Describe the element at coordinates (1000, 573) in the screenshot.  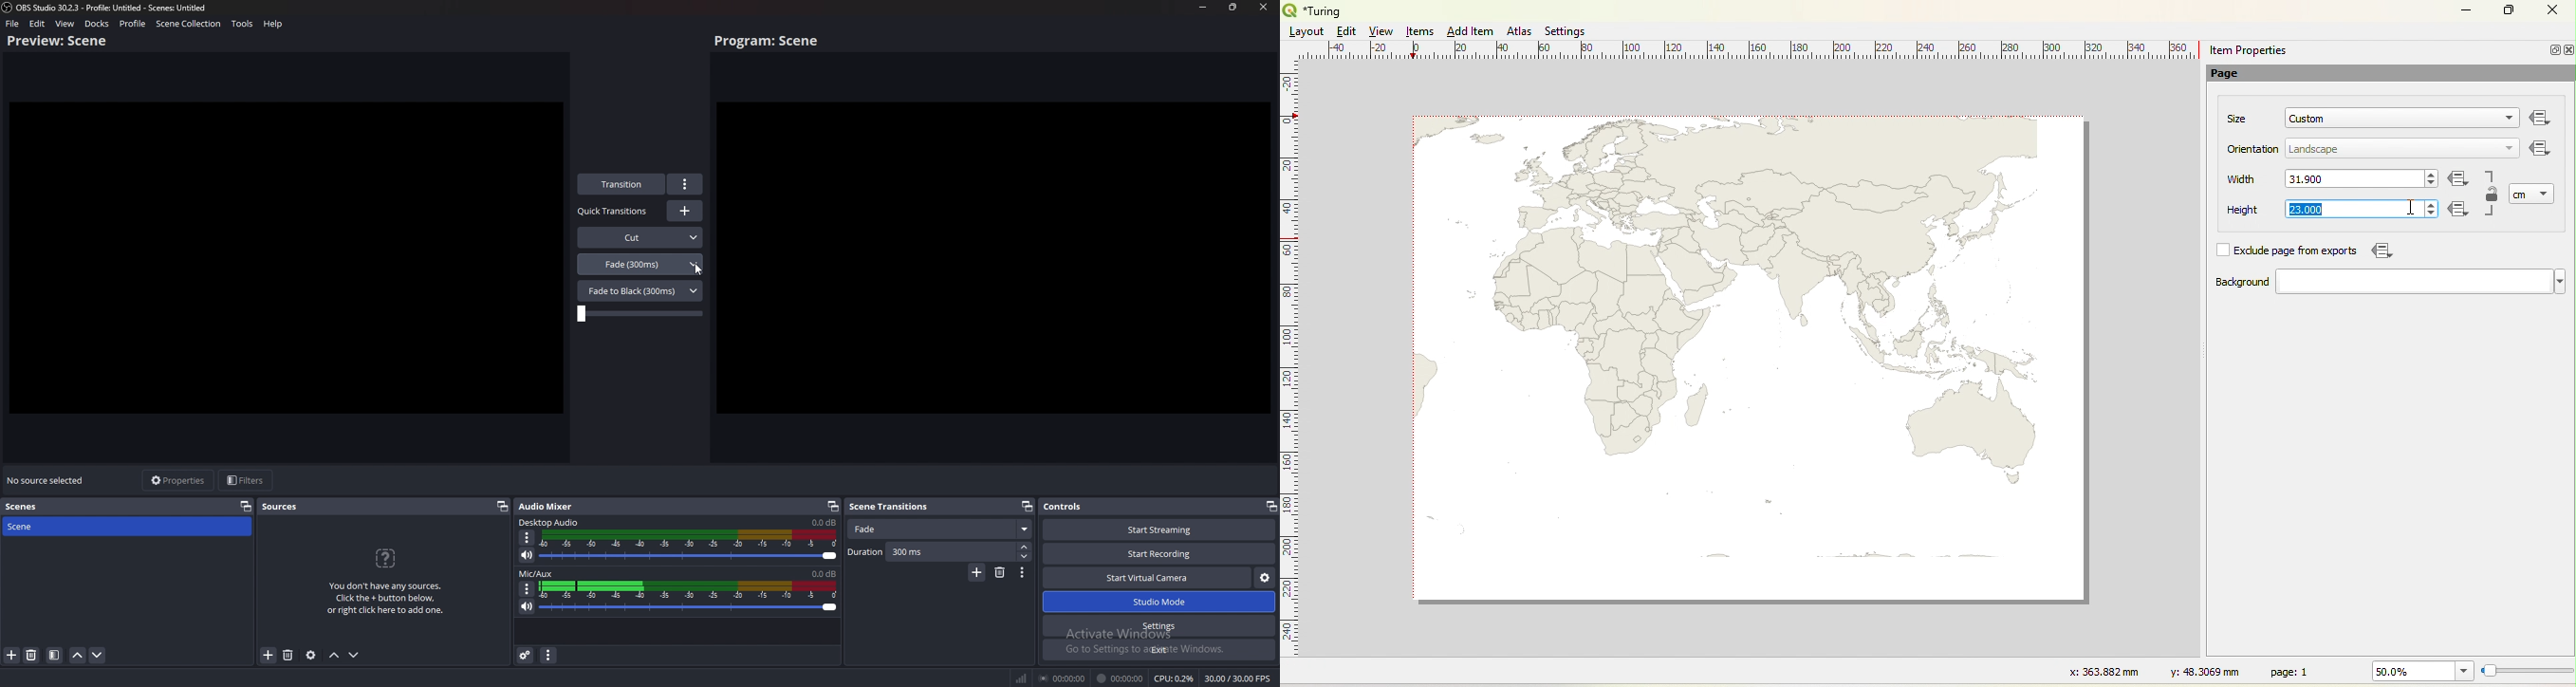
I see `Delete scene transitions` at that location.